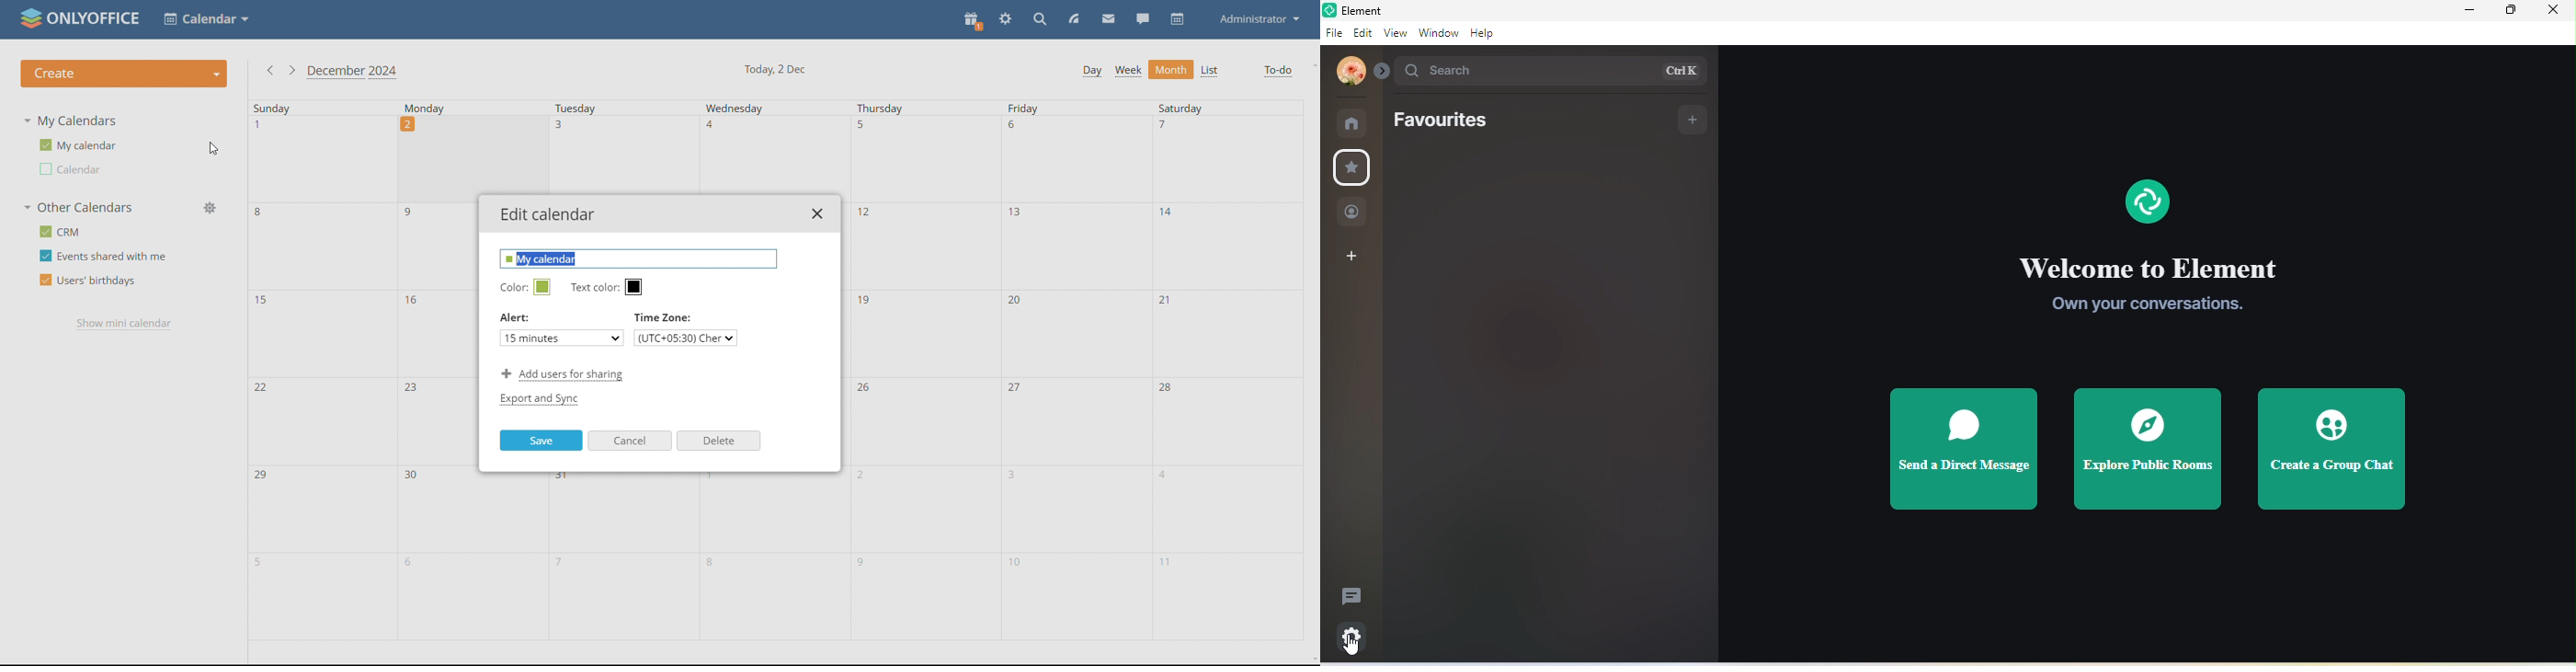 This screenshot has height=672, width=2576. I want to click on thread, so click(1350, 593).